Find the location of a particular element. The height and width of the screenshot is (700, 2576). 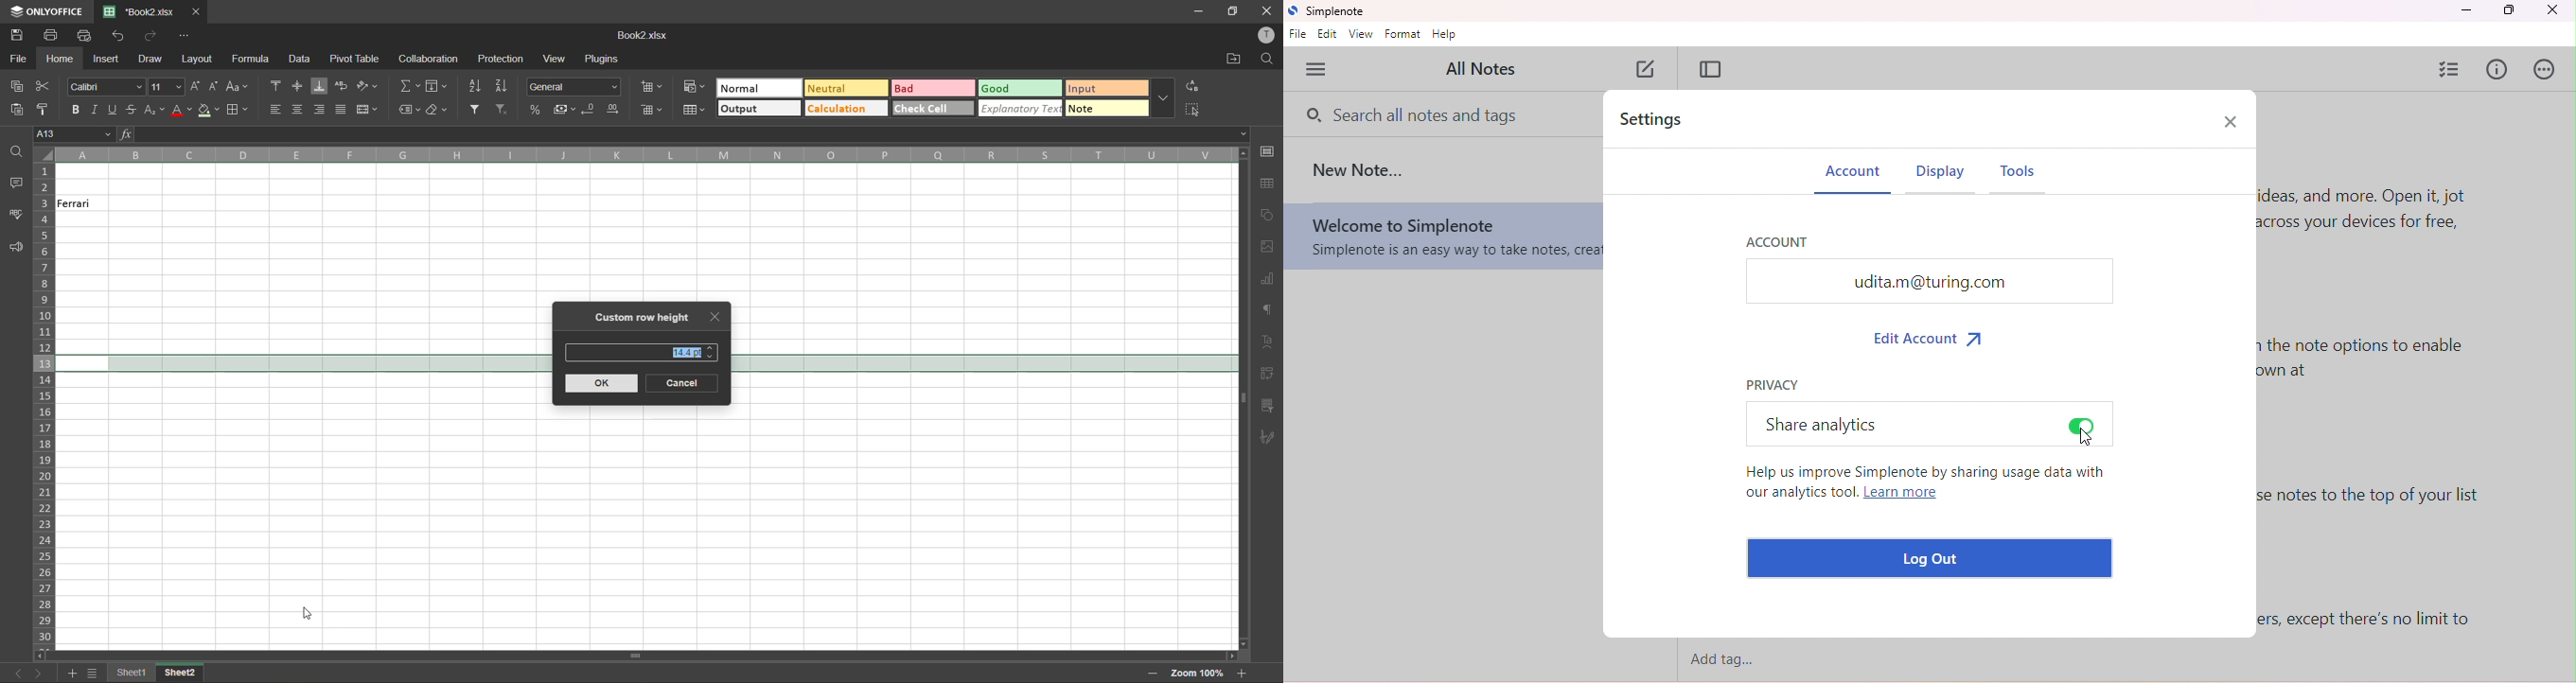

insert is located at coordinates (108, 57).